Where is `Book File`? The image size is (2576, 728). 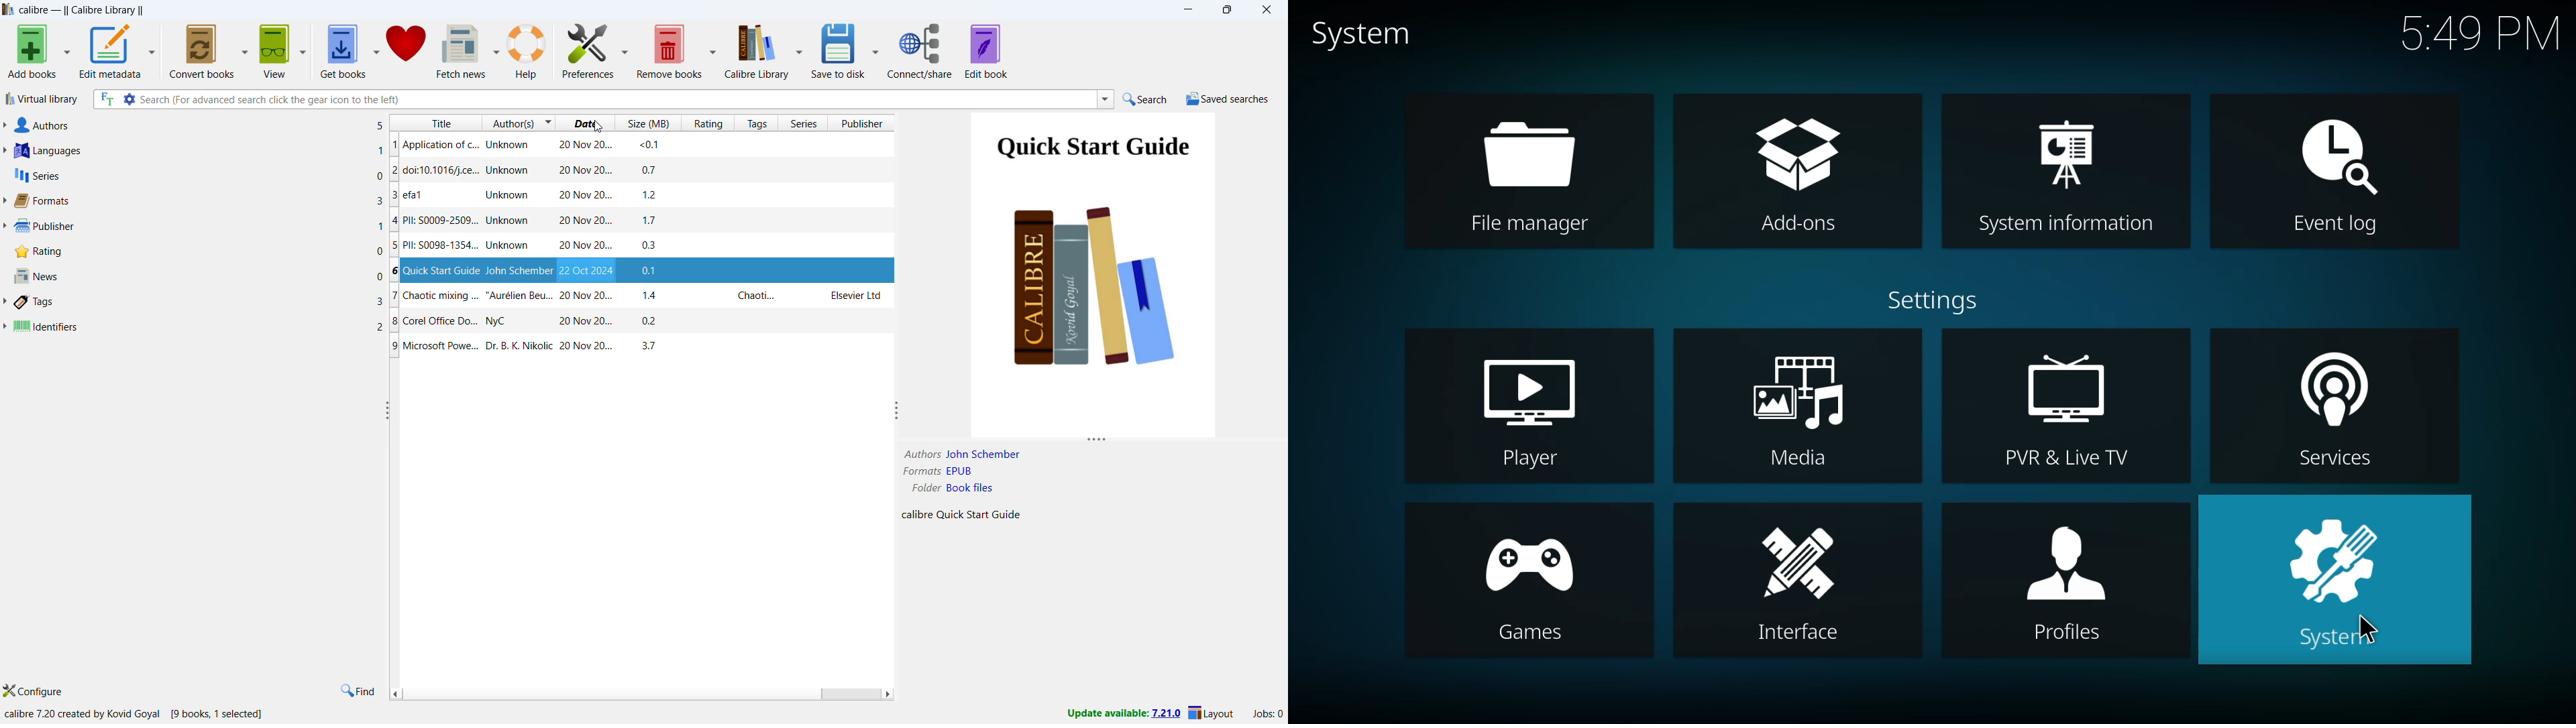 Book File is located at coordinates (969, 488).